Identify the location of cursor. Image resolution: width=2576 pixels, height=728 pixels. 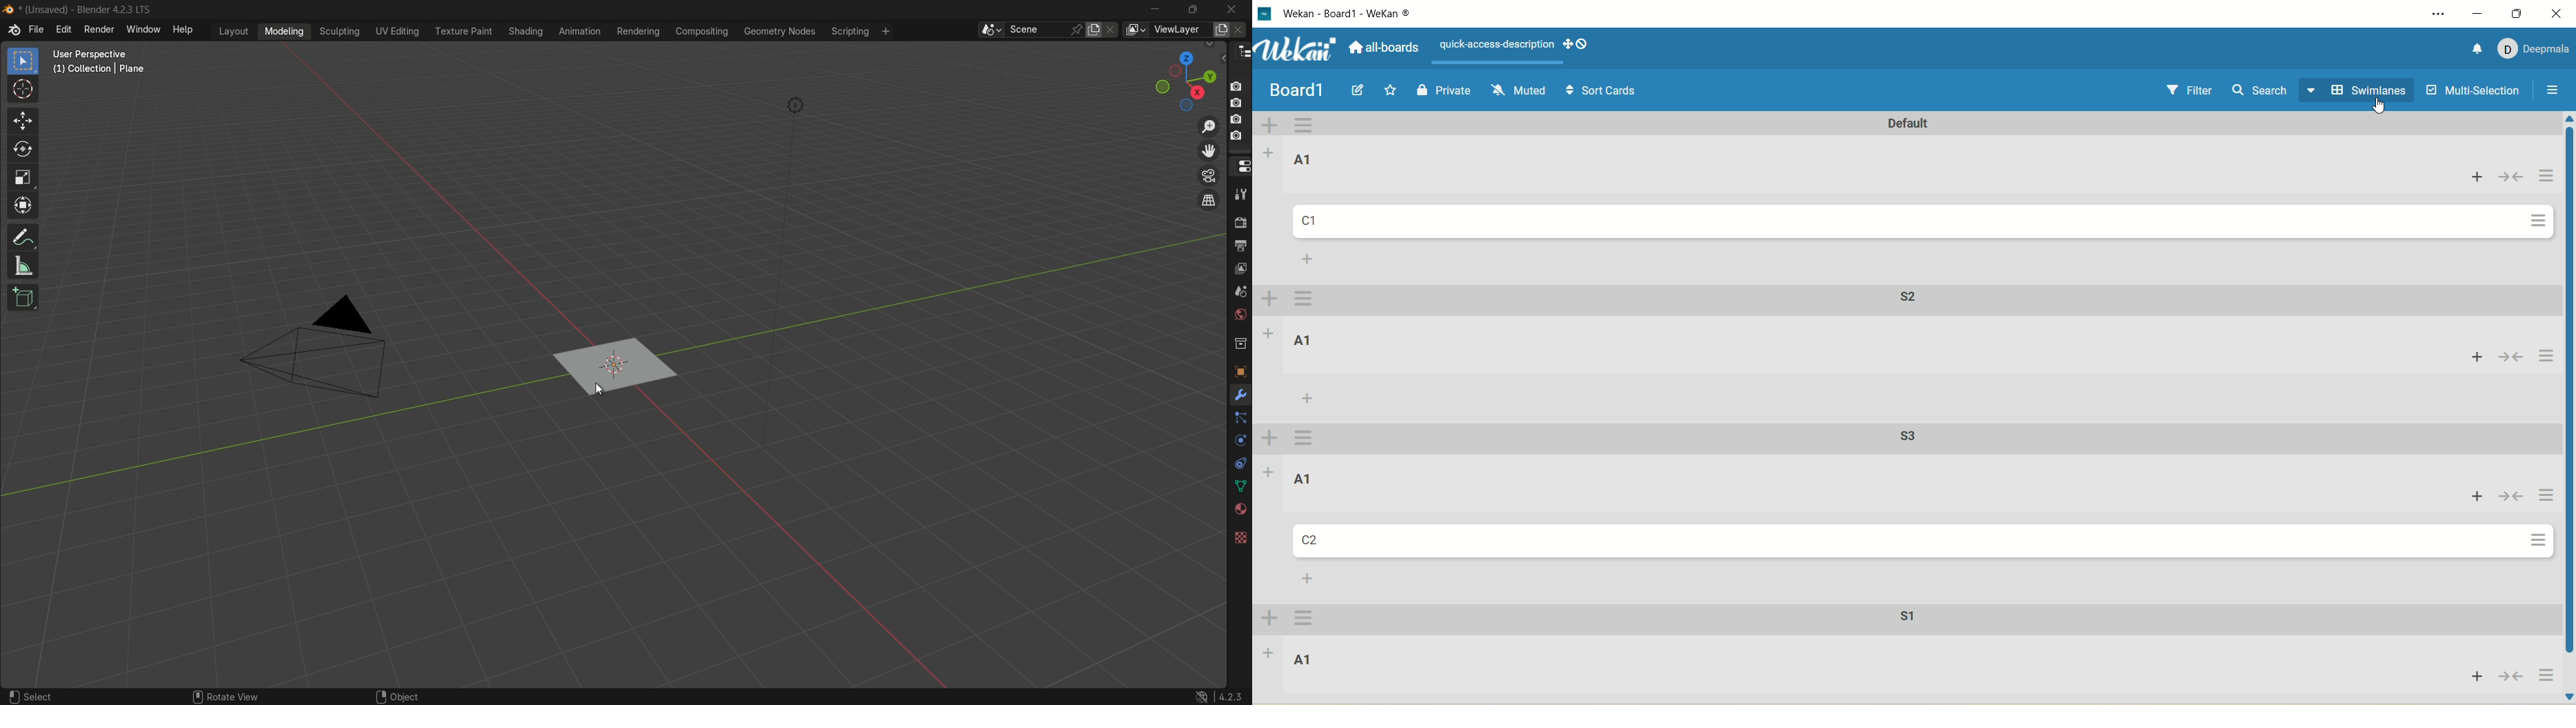
(2379, 110).